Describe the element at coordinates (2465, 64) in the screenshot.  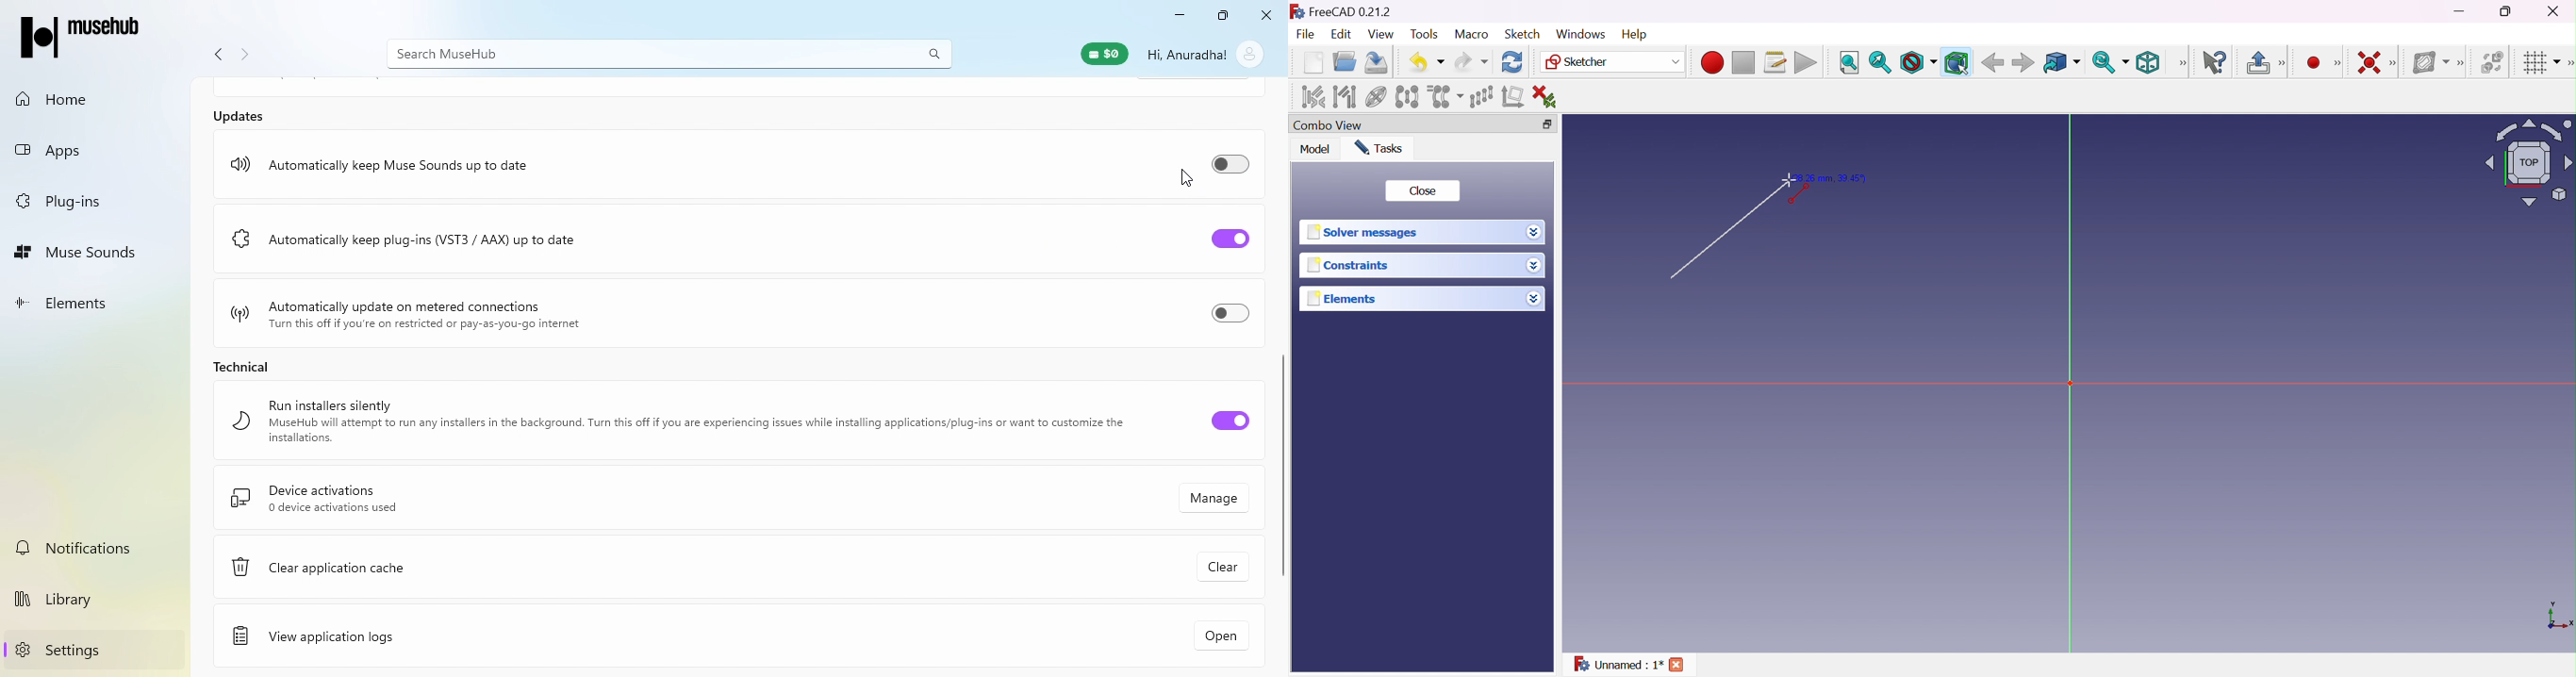
I see `Sketcher B-spline tools` at that location.